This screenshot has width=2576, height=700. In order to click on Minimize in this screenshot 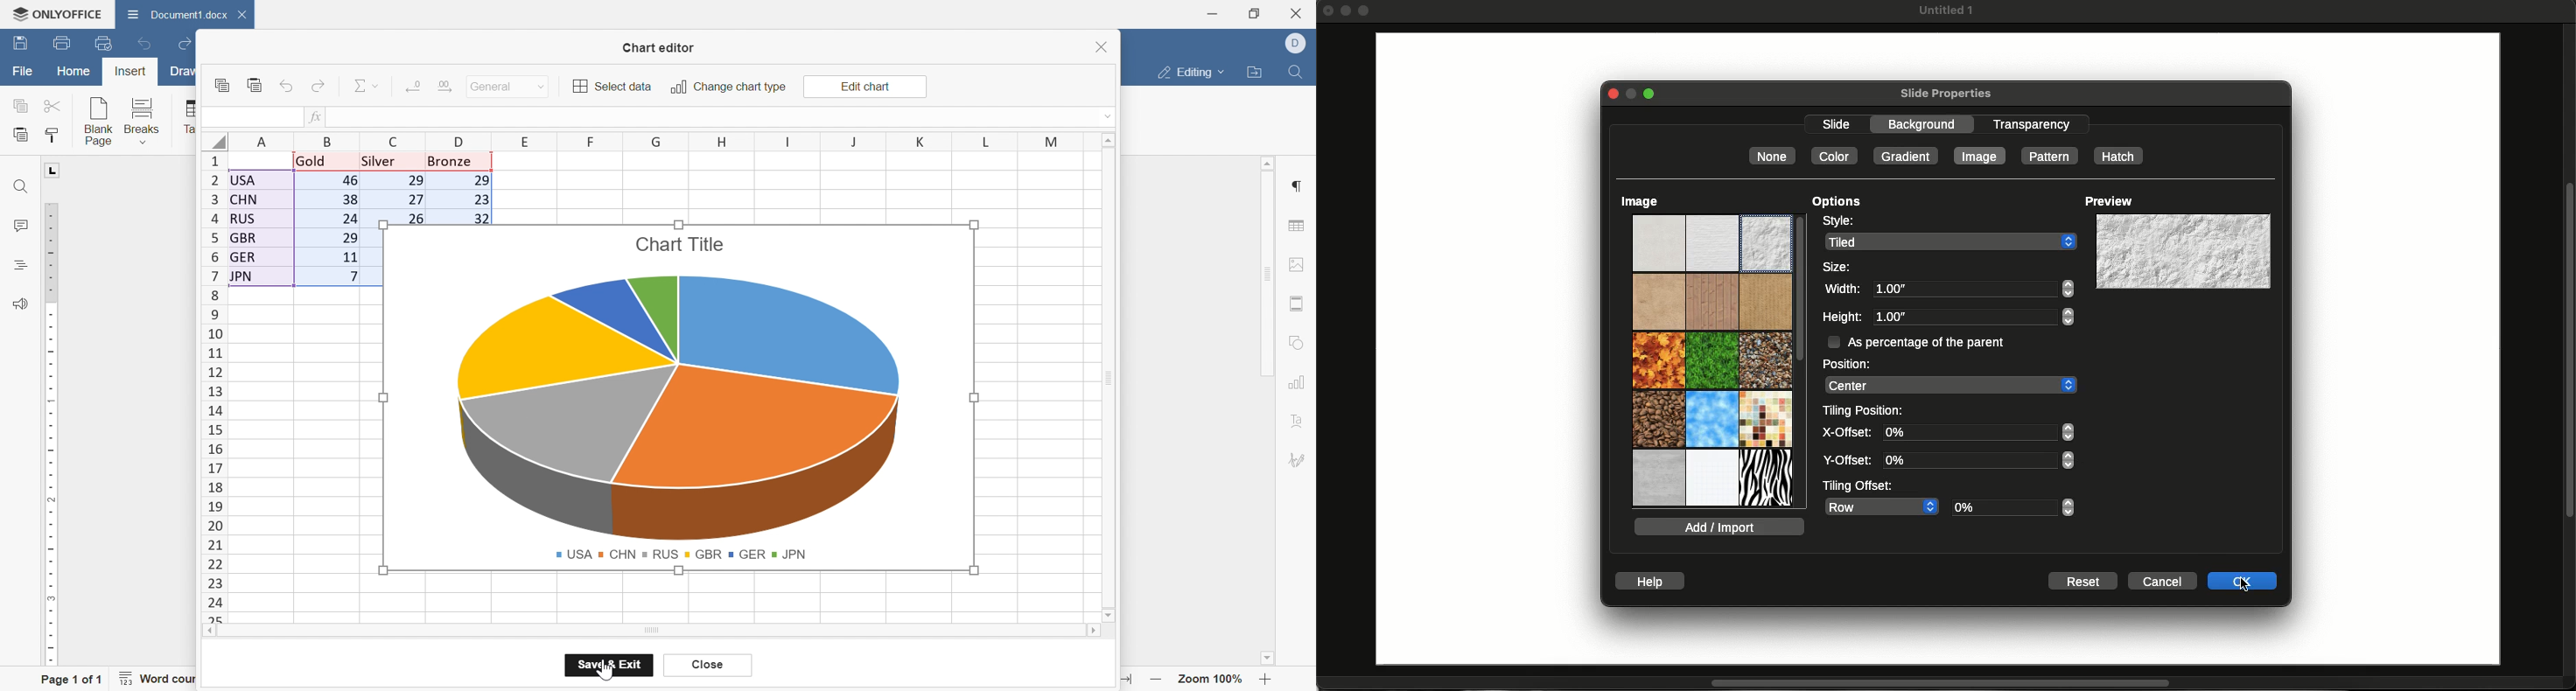, I will do `click(1348, 10)`.